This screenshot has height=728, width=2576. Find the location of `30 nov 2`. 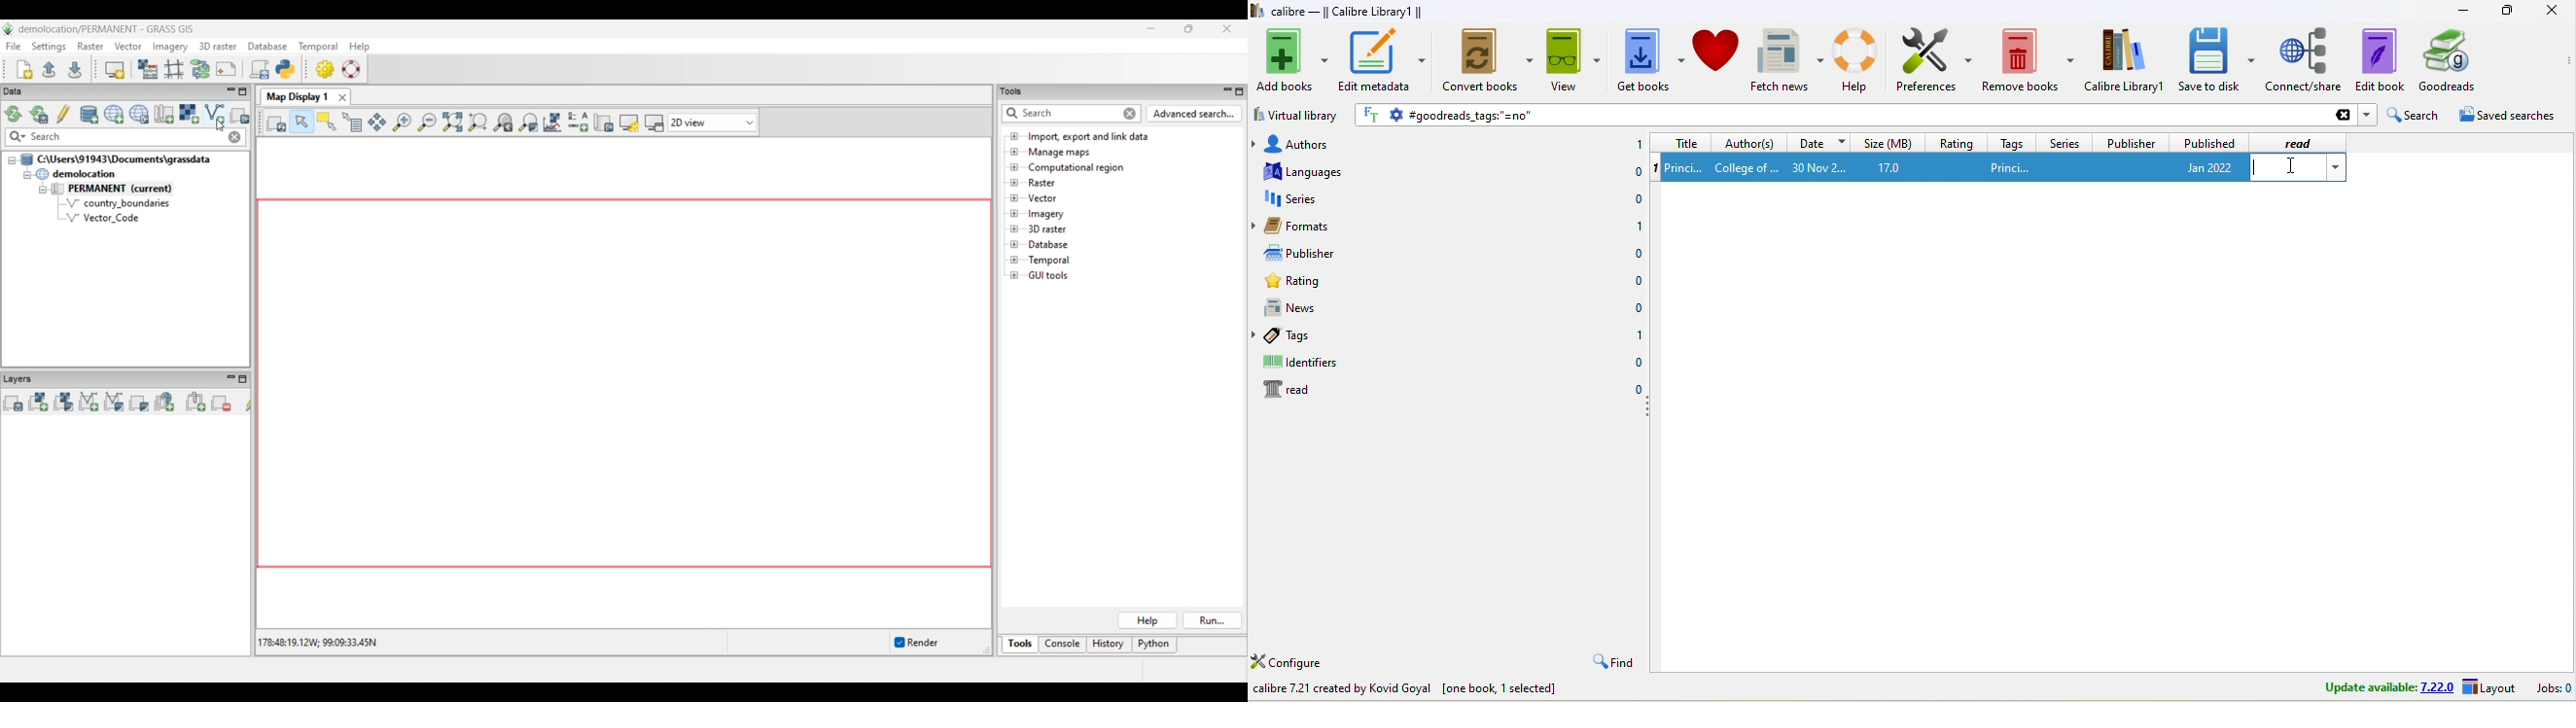

30 nov 2 is located at coordinates (1818, 167).